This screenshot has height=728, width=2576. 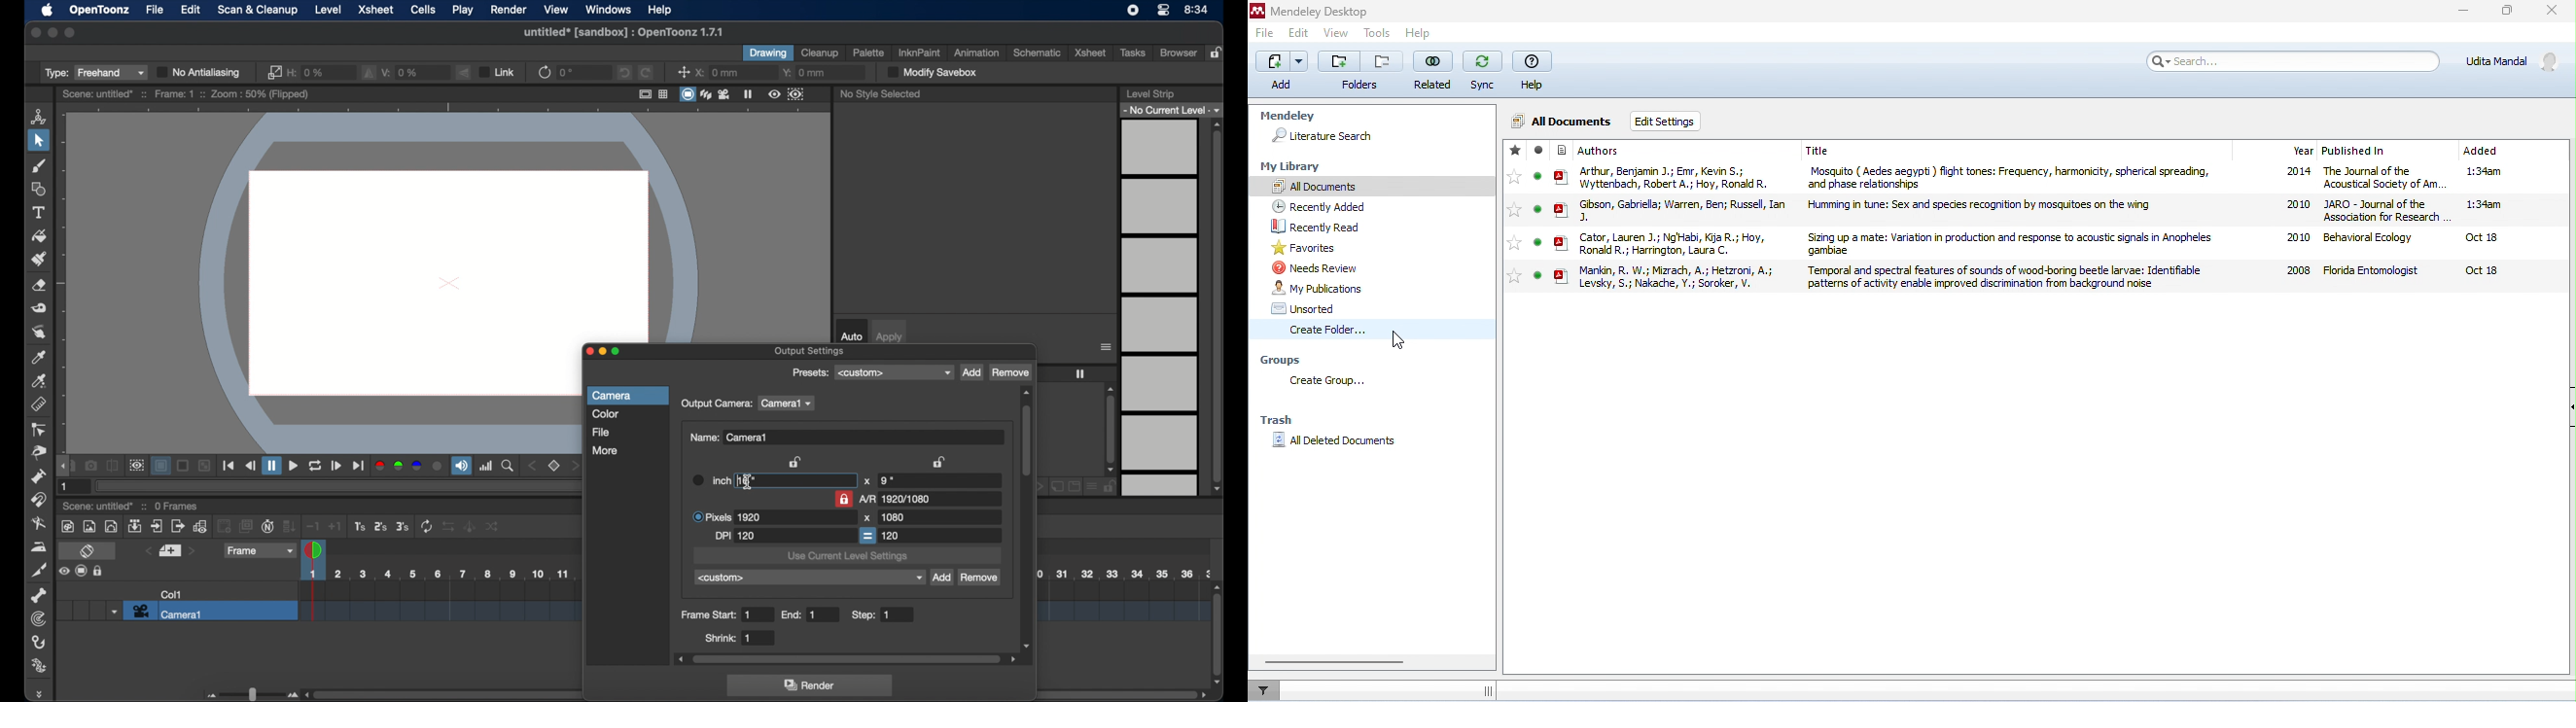 I want to click on 1:34 am, so click(x=2483, y=204).